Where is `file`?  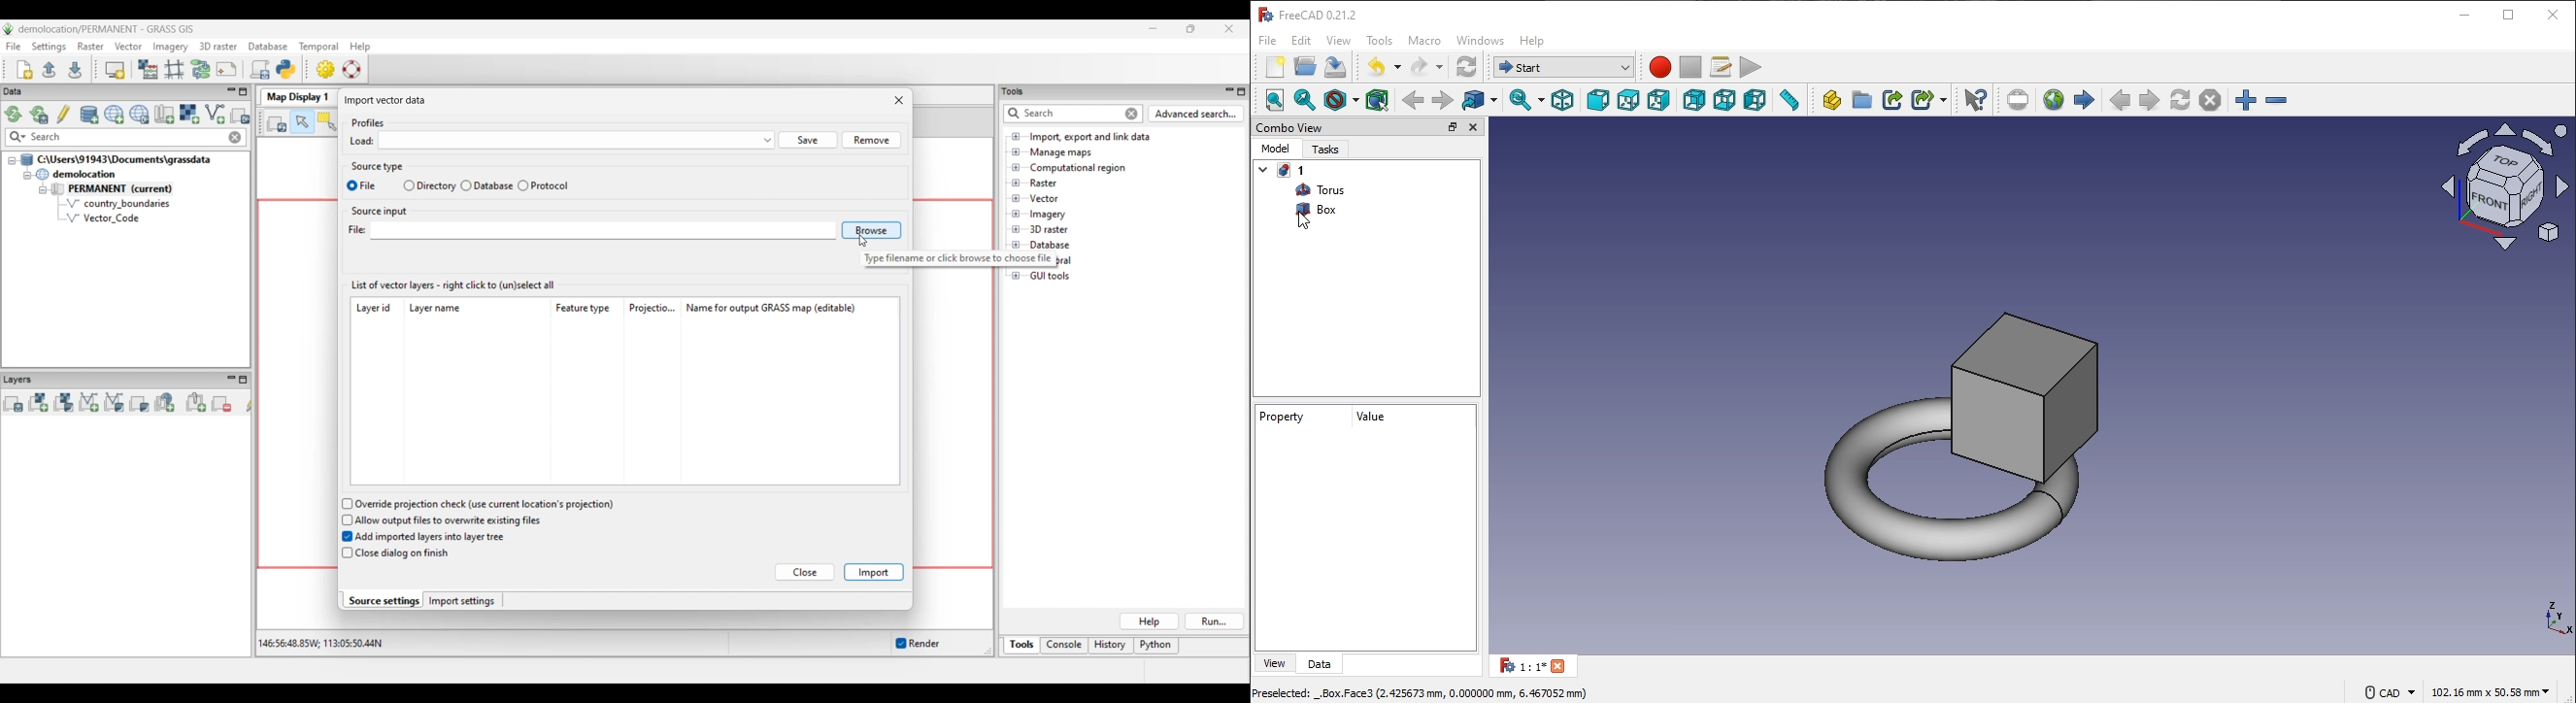
file is located at coordinates (1270, 40).